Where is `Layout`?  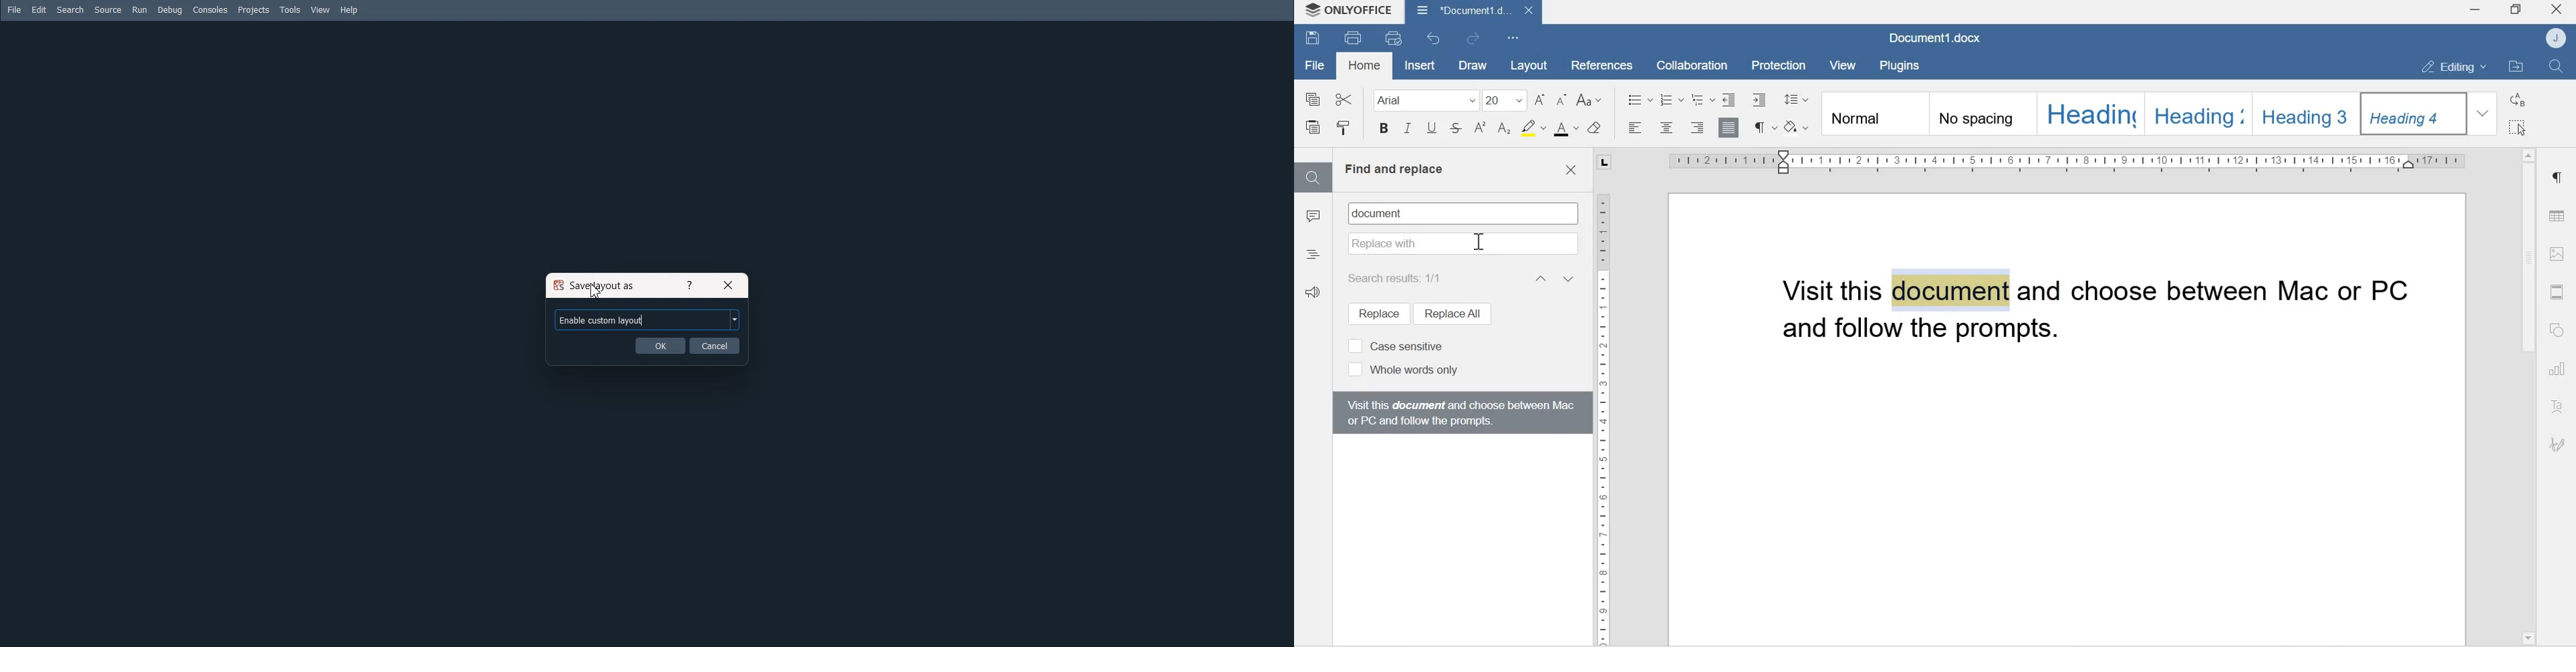
Layout is located at coordinates (1527, 65).